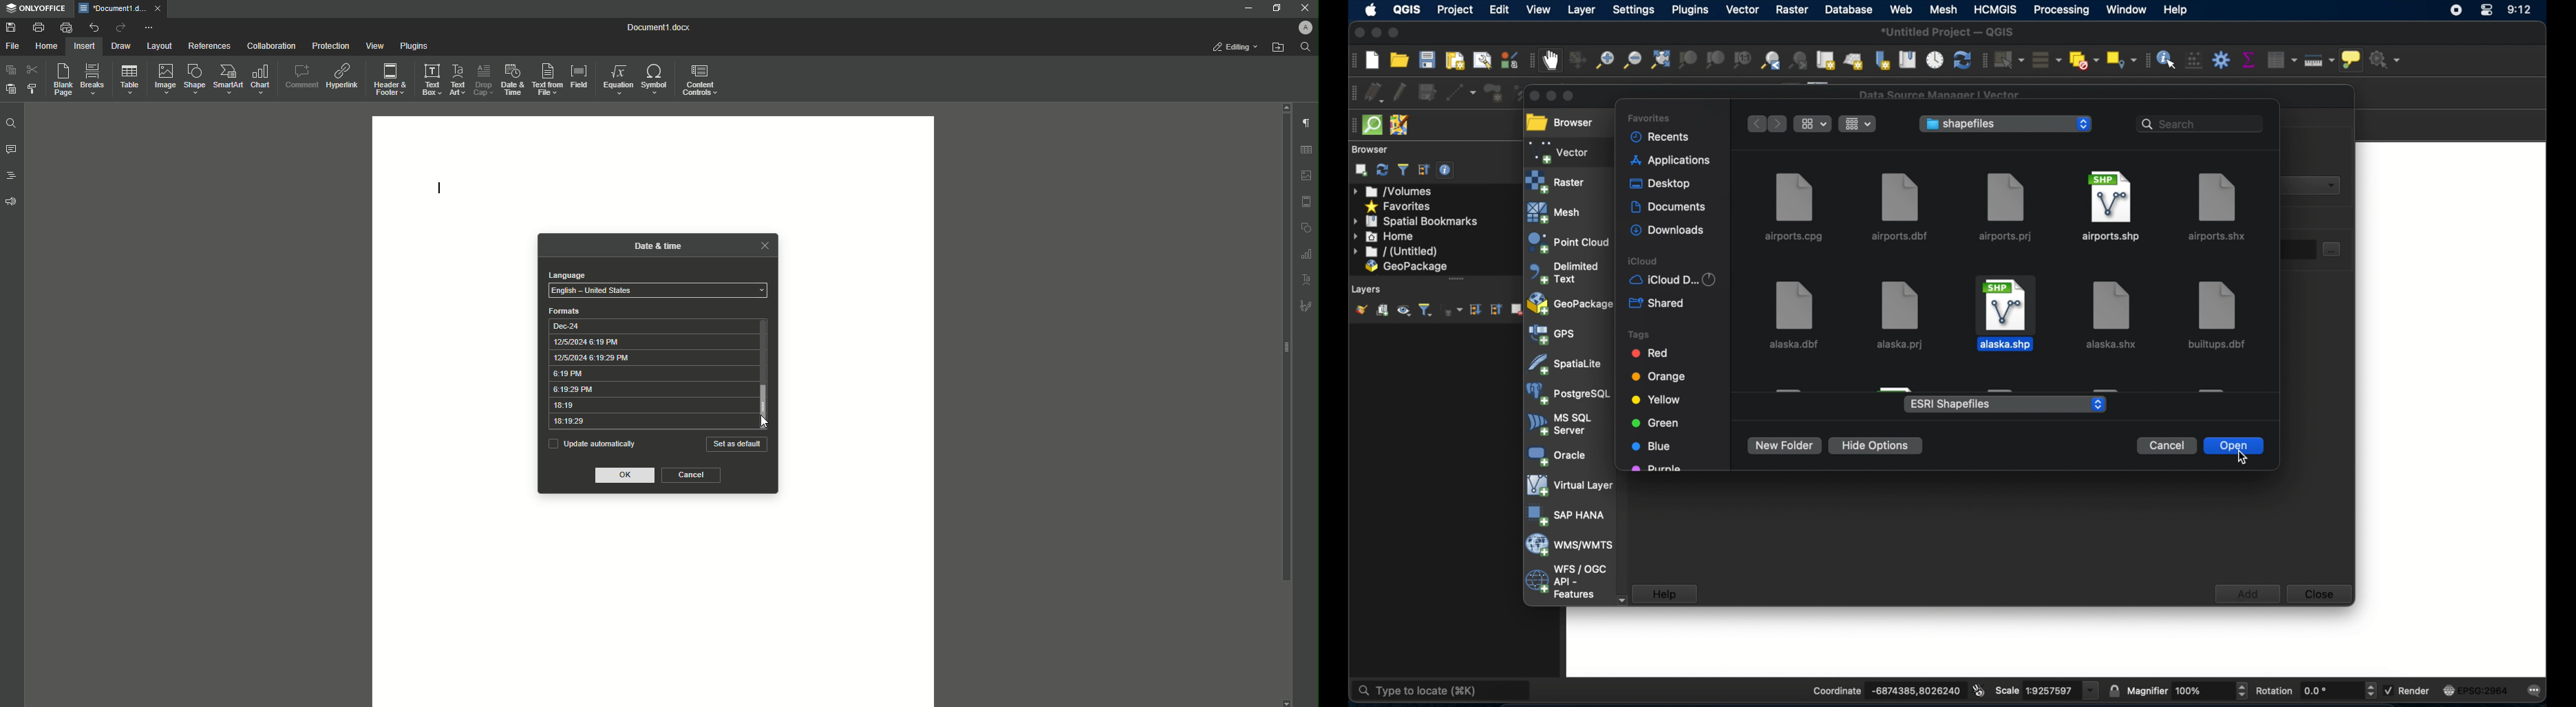 The image size is (2576, 728). What do you see at coordinates (1555, 455) in the screenshot?
I see `oracle` at bounding box center [1555, 455].